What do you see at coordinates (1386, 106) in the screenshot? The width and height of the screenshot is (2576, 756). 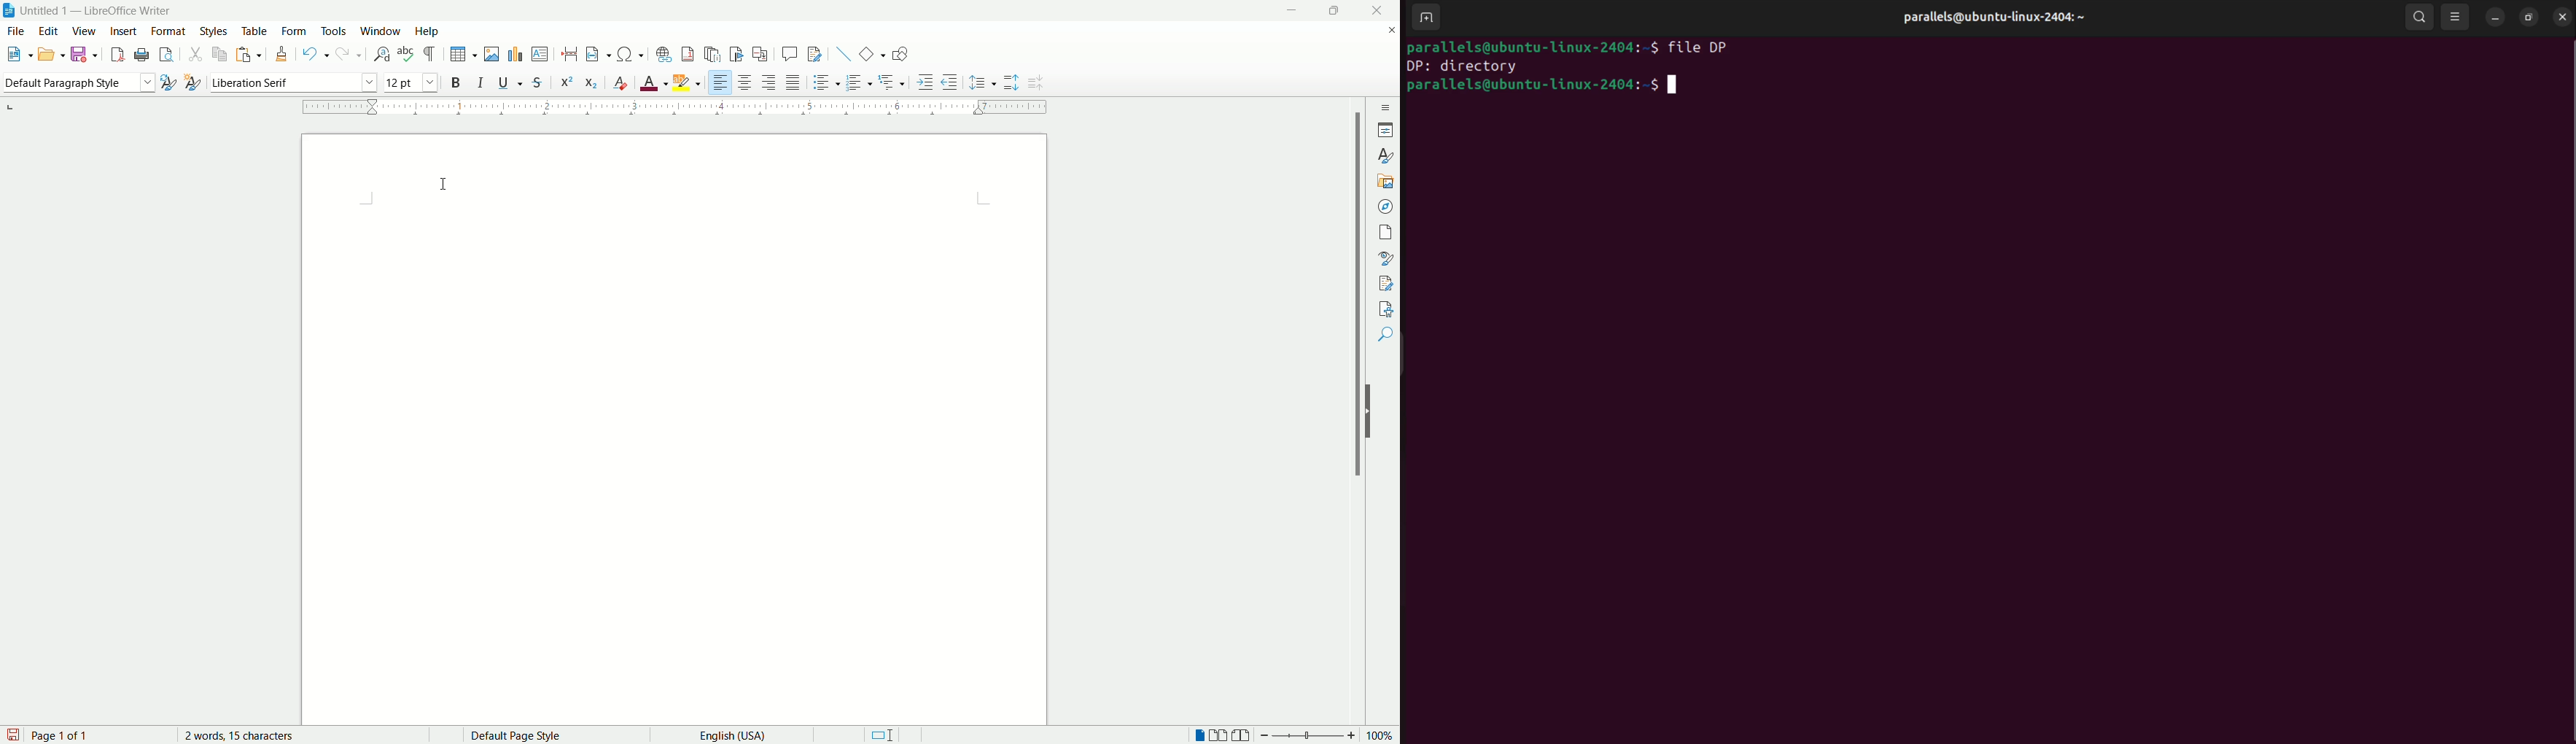 I see `sidebar settings` at bounding box center [1386, 106].